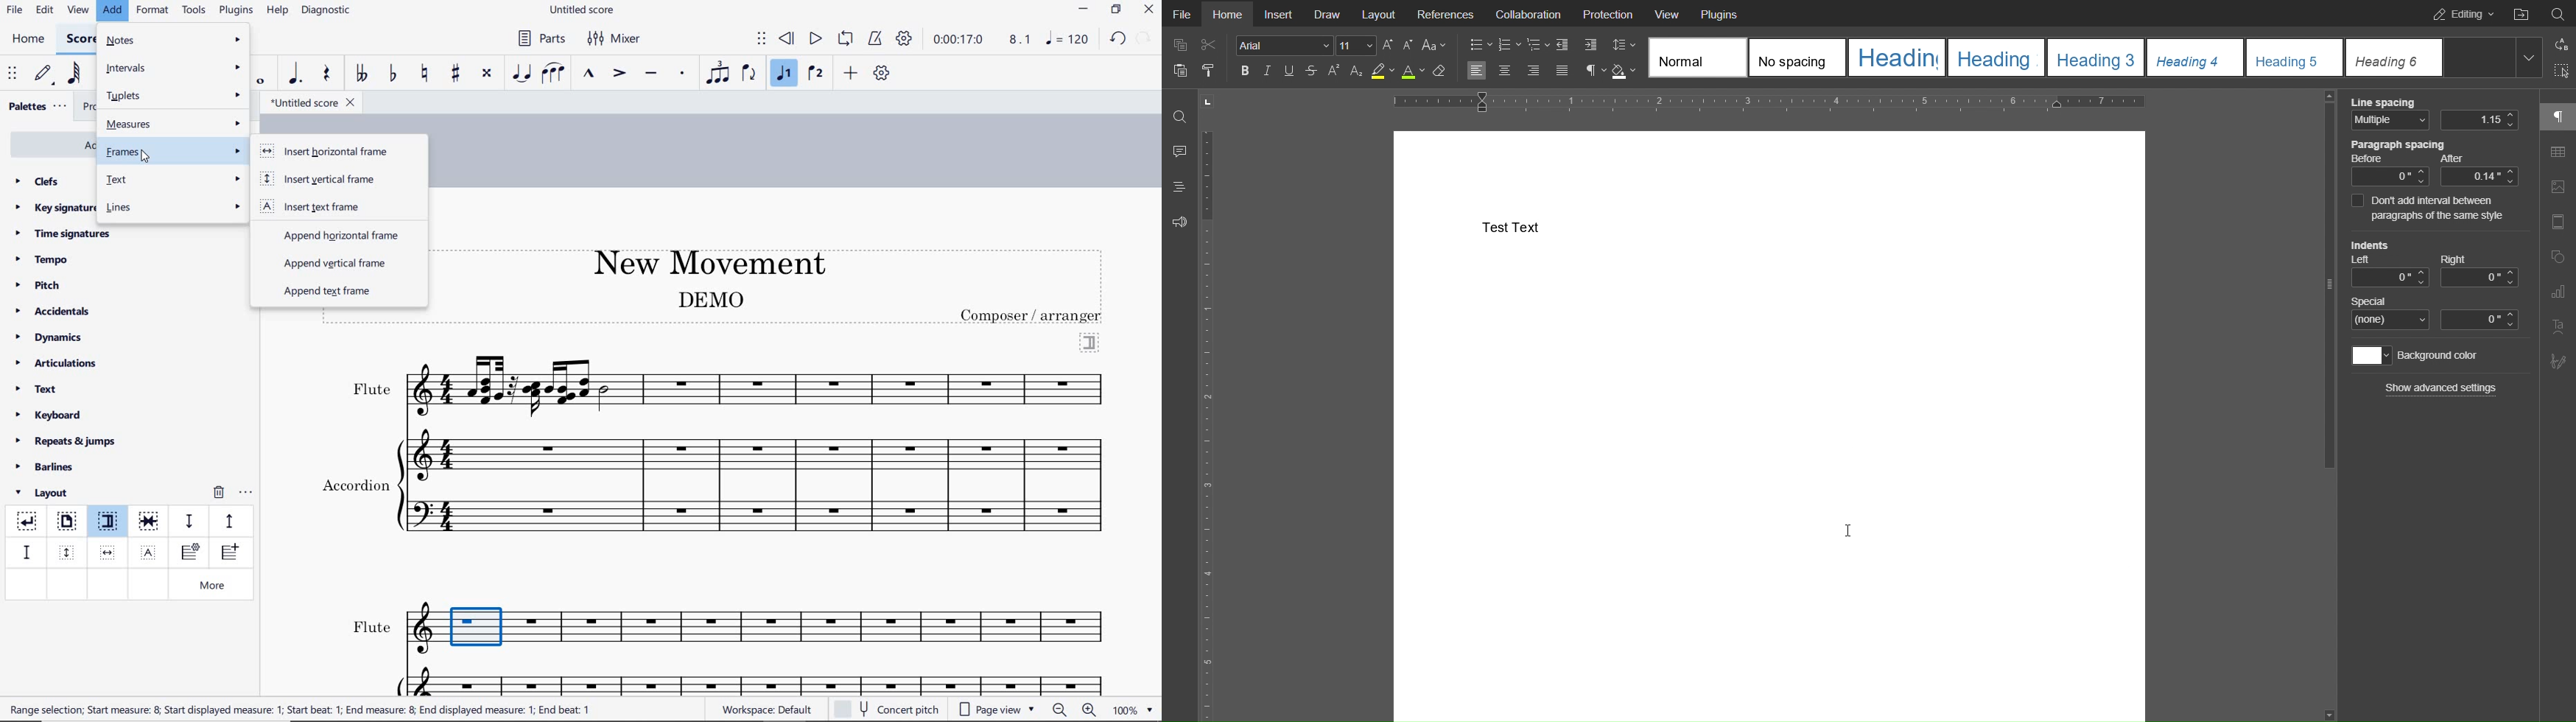  What do you see at coordinates (311, 103) in the screenshot?
I see `file name` at bounding box center [311, 103].